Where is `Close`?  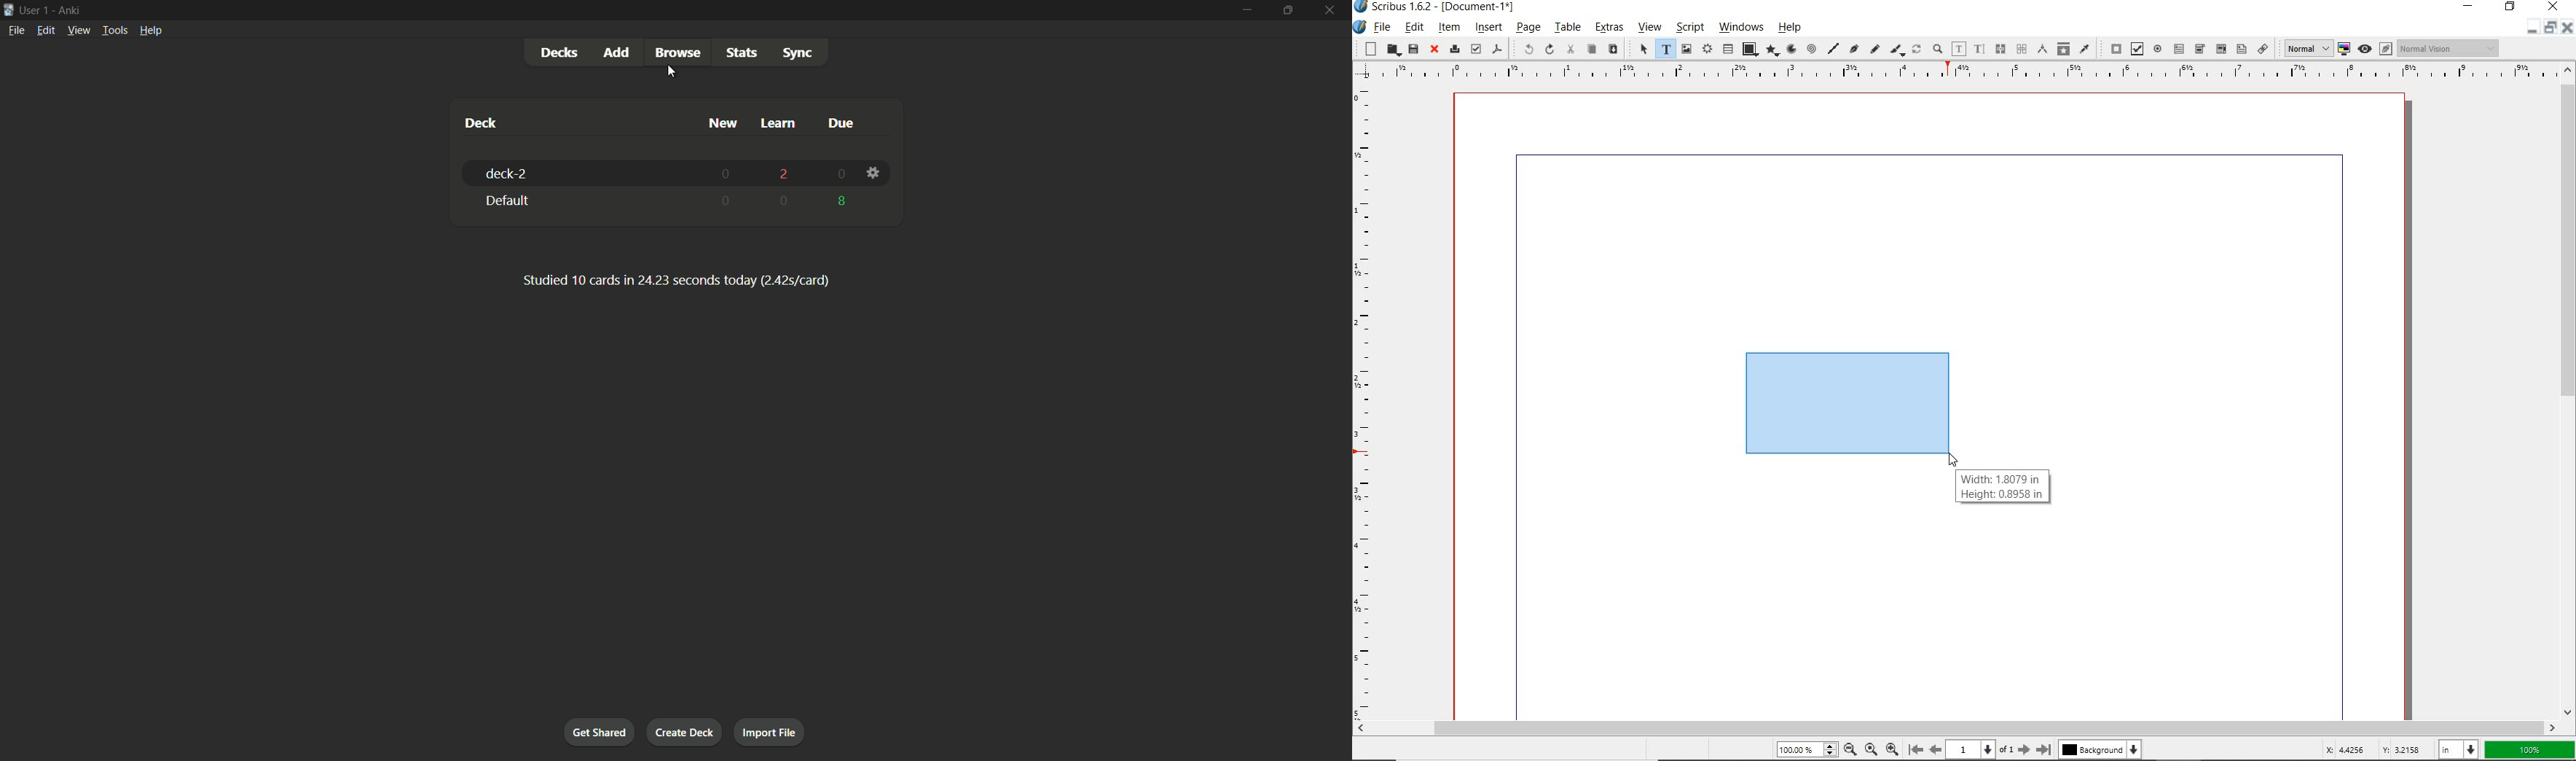 Close is located at coordinates (2567, 28).